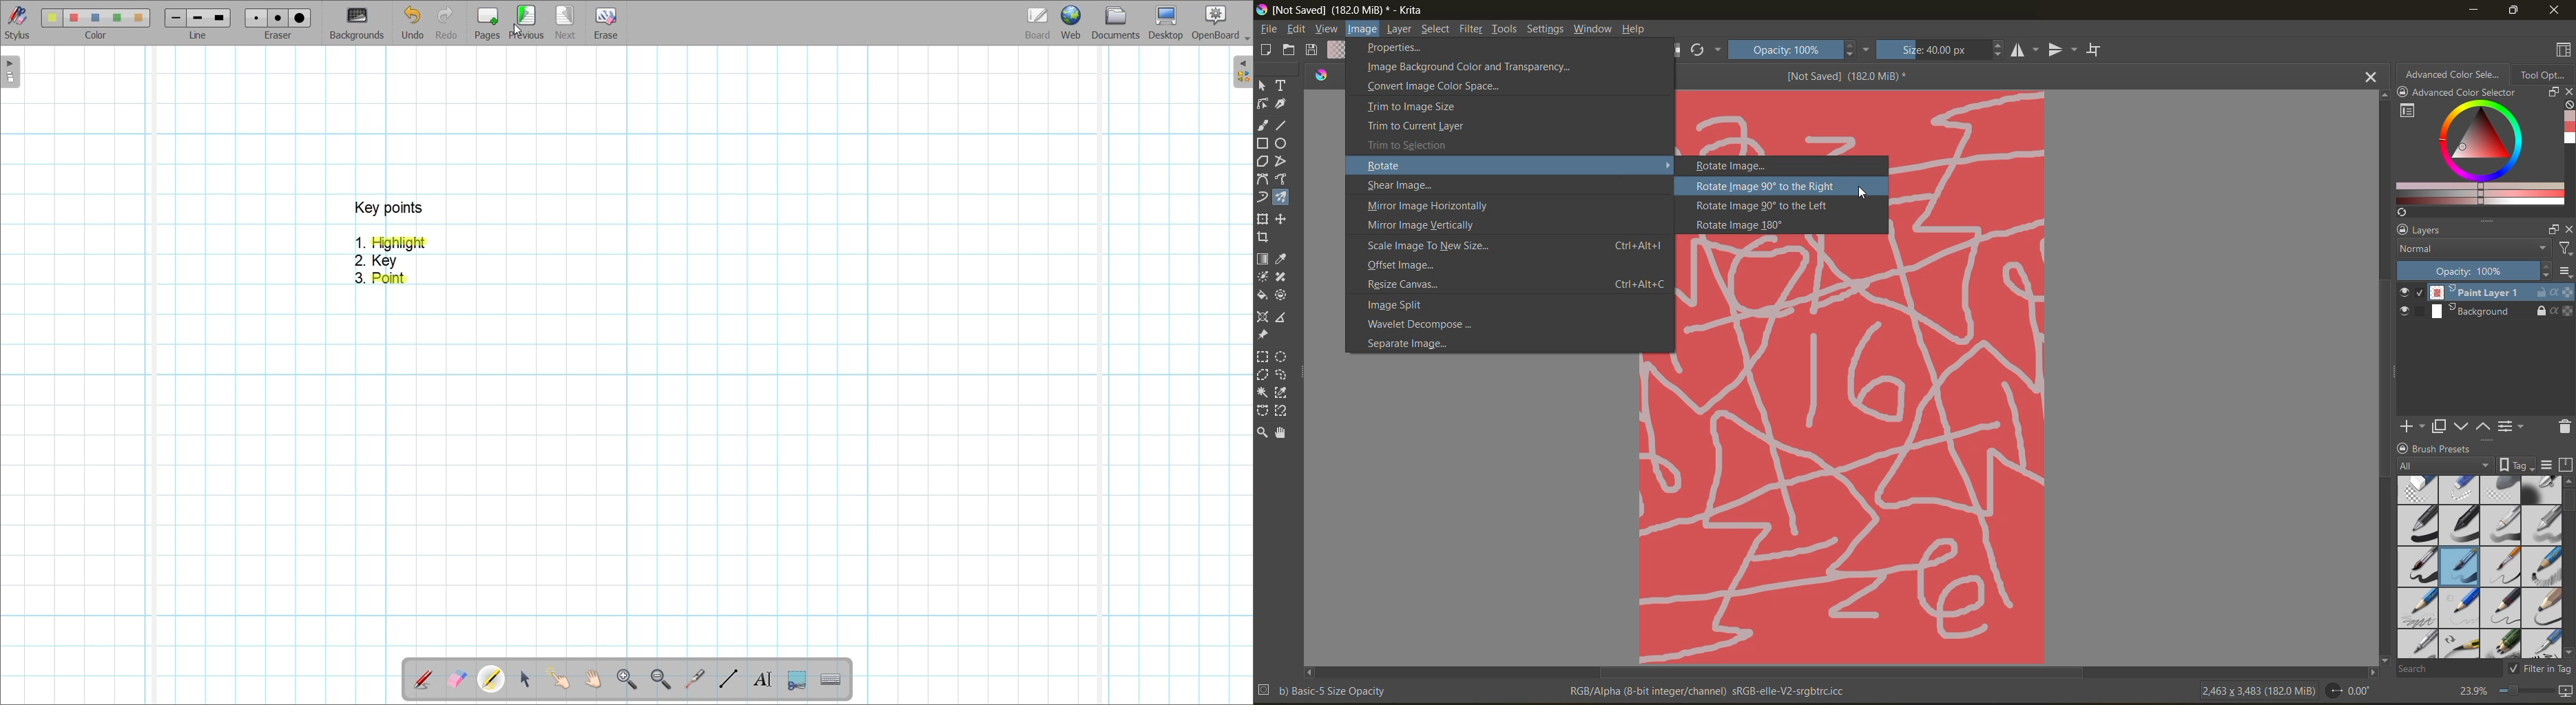 Image resolution: width=2576 pixels, height=728 pixels. What do you see at coordinates (1291, 50) in the screenshot?
I see `open` at bounding box center [1291, 50].